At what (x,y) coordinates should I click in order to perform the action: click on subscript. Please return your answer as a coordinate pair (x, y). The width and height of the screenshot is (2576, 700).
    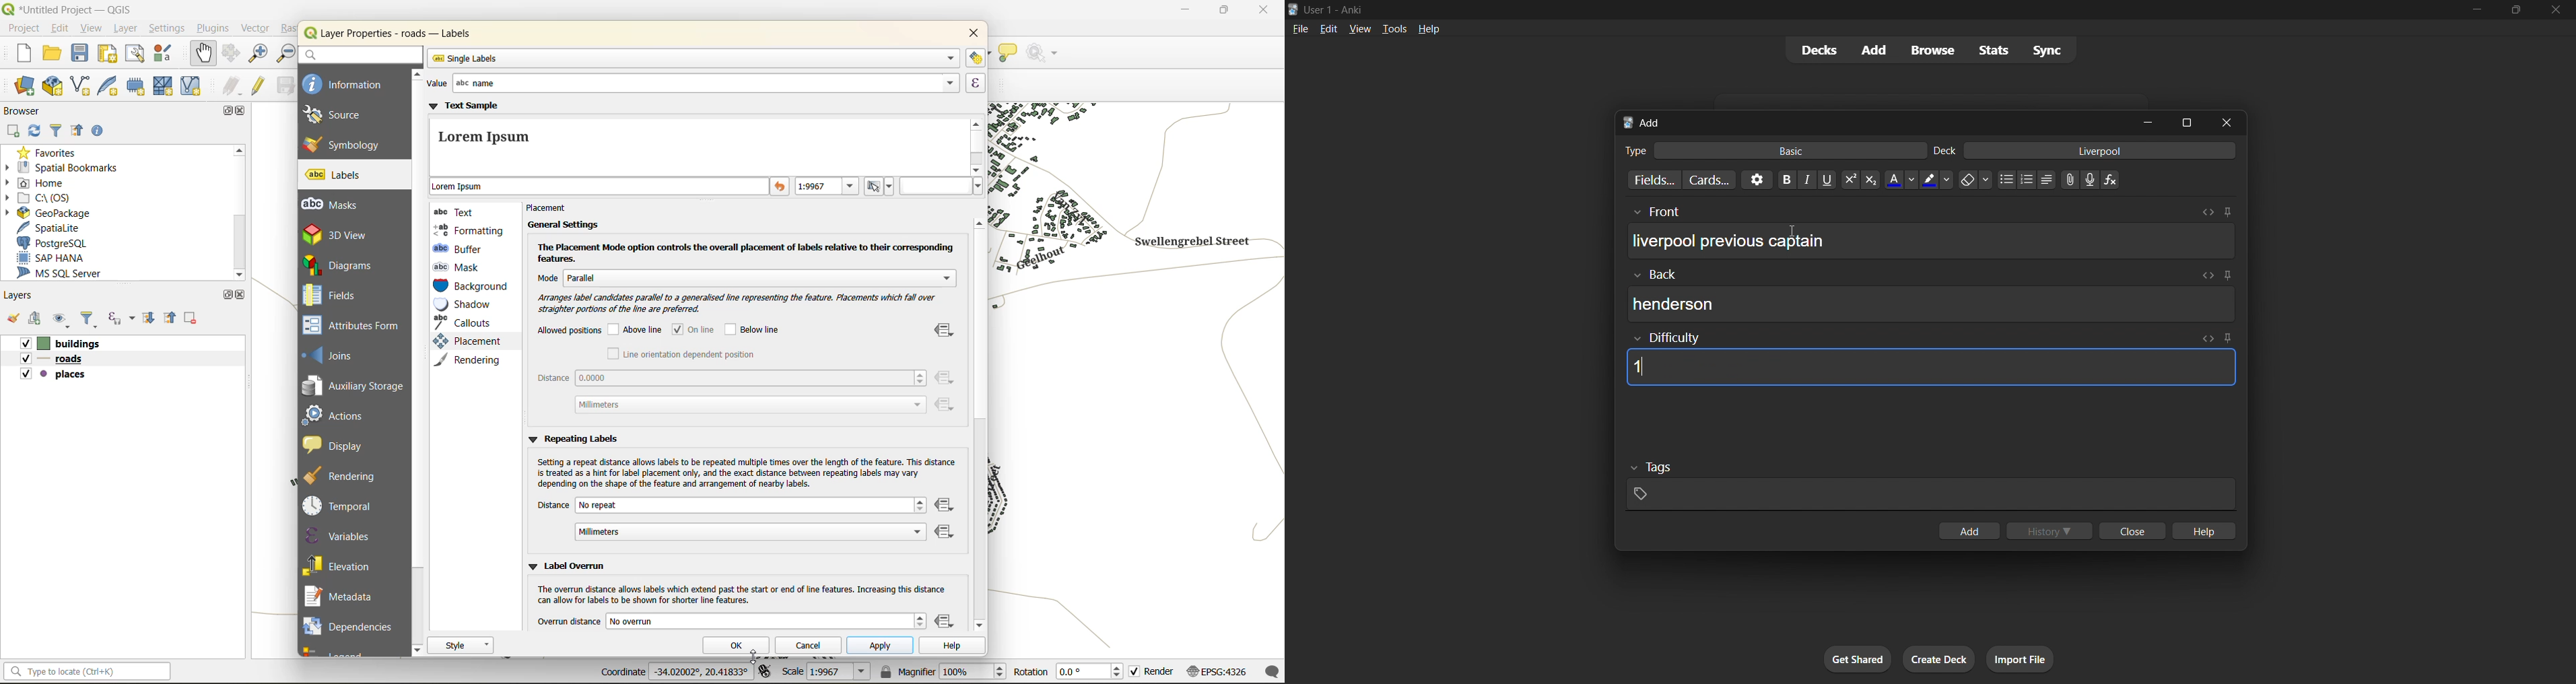
    Looking at the image, I should click on (1869, 179).